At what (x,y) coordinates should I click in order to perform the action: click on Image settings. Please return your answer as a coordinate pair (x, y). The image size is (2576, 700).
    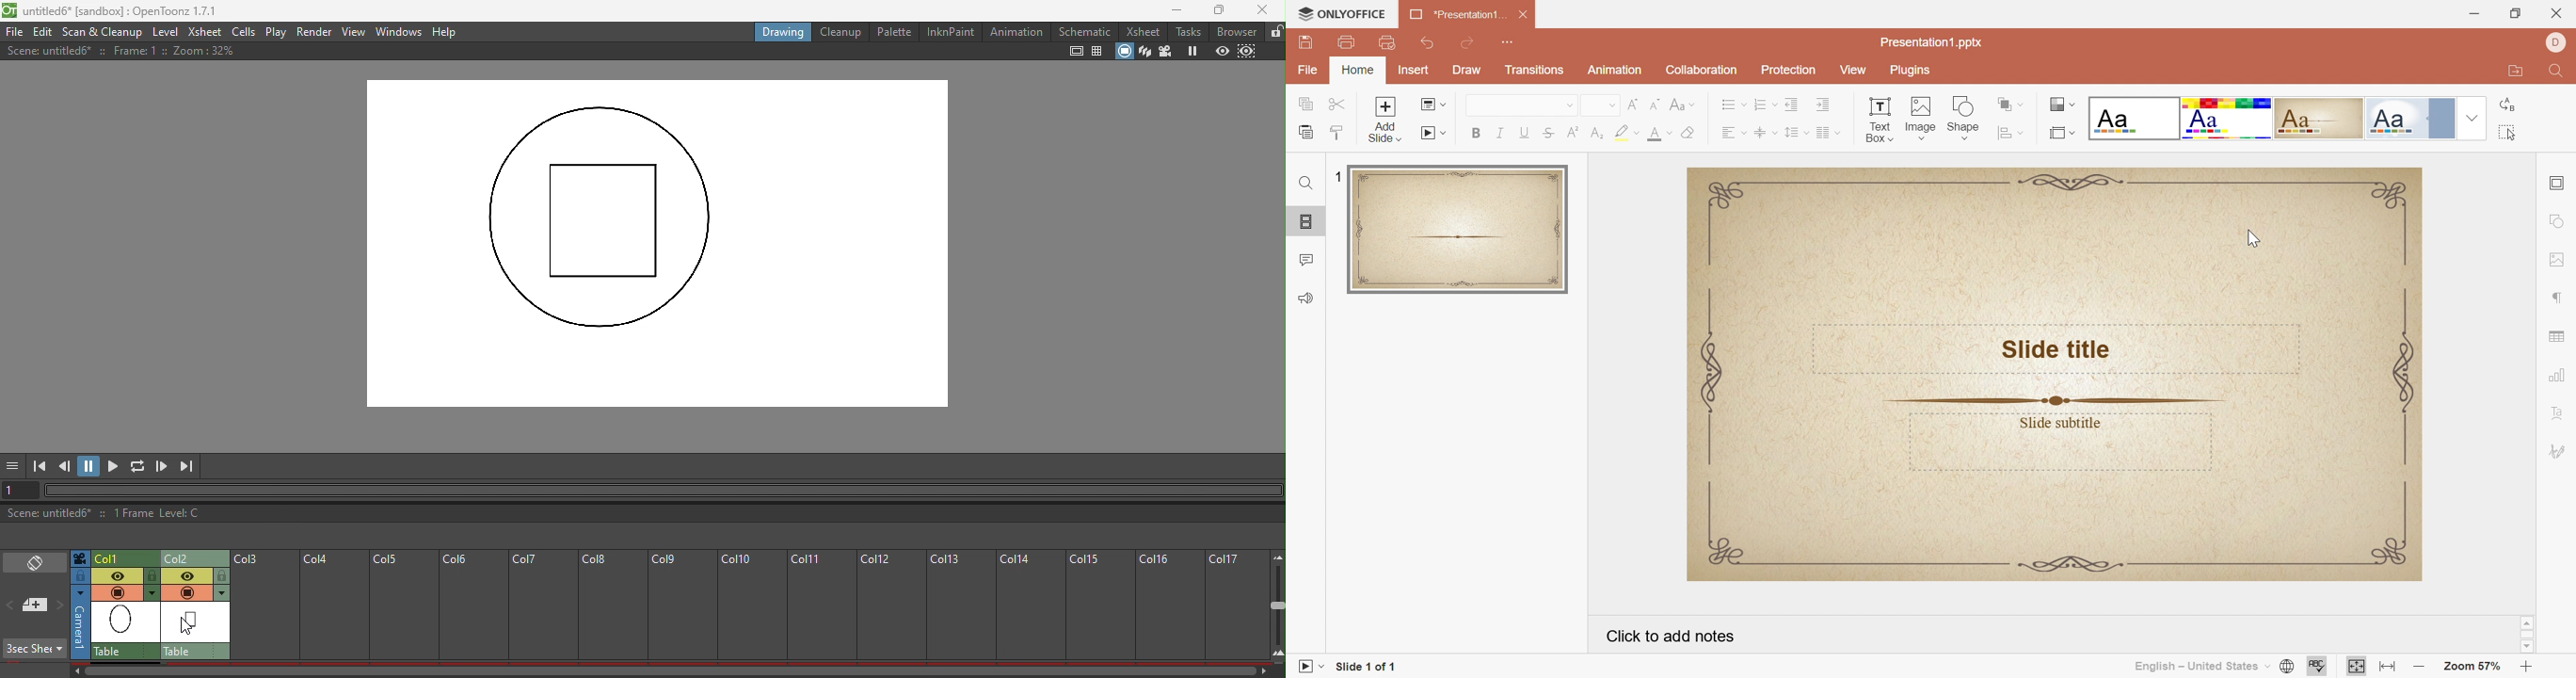
    Looking at the image, I should click on (2560, 260).